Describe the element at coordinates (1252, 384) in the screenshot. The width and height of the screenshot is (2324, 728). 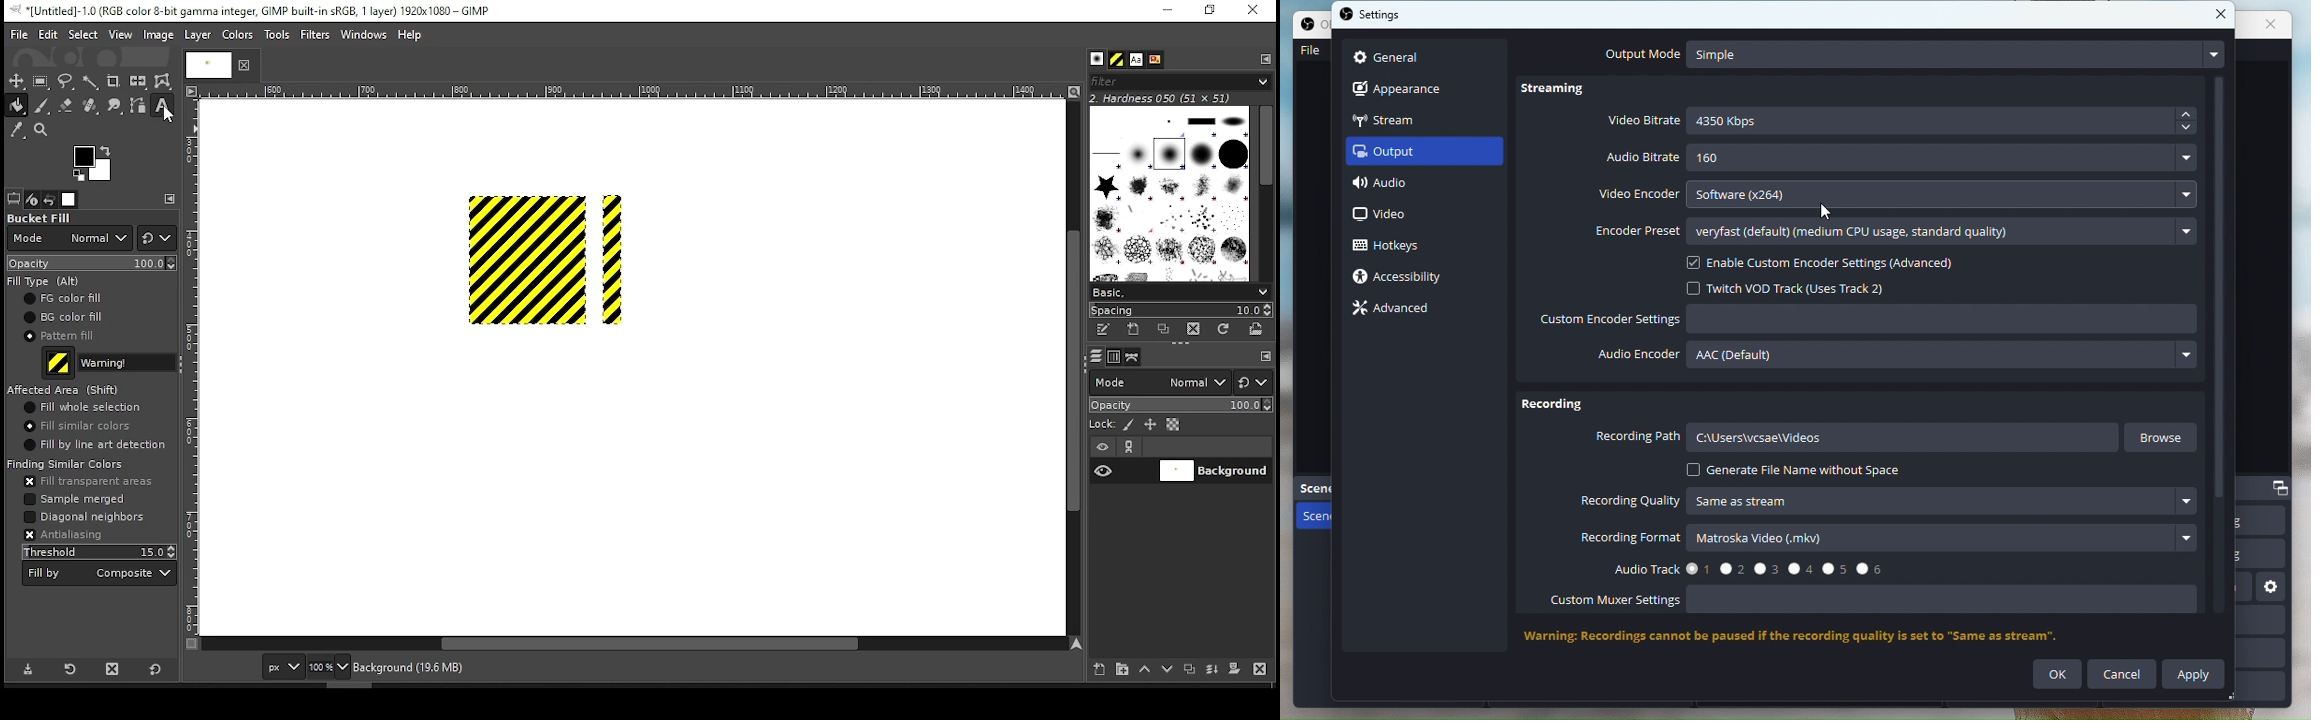
I see `switch to other mode groups` at that location.